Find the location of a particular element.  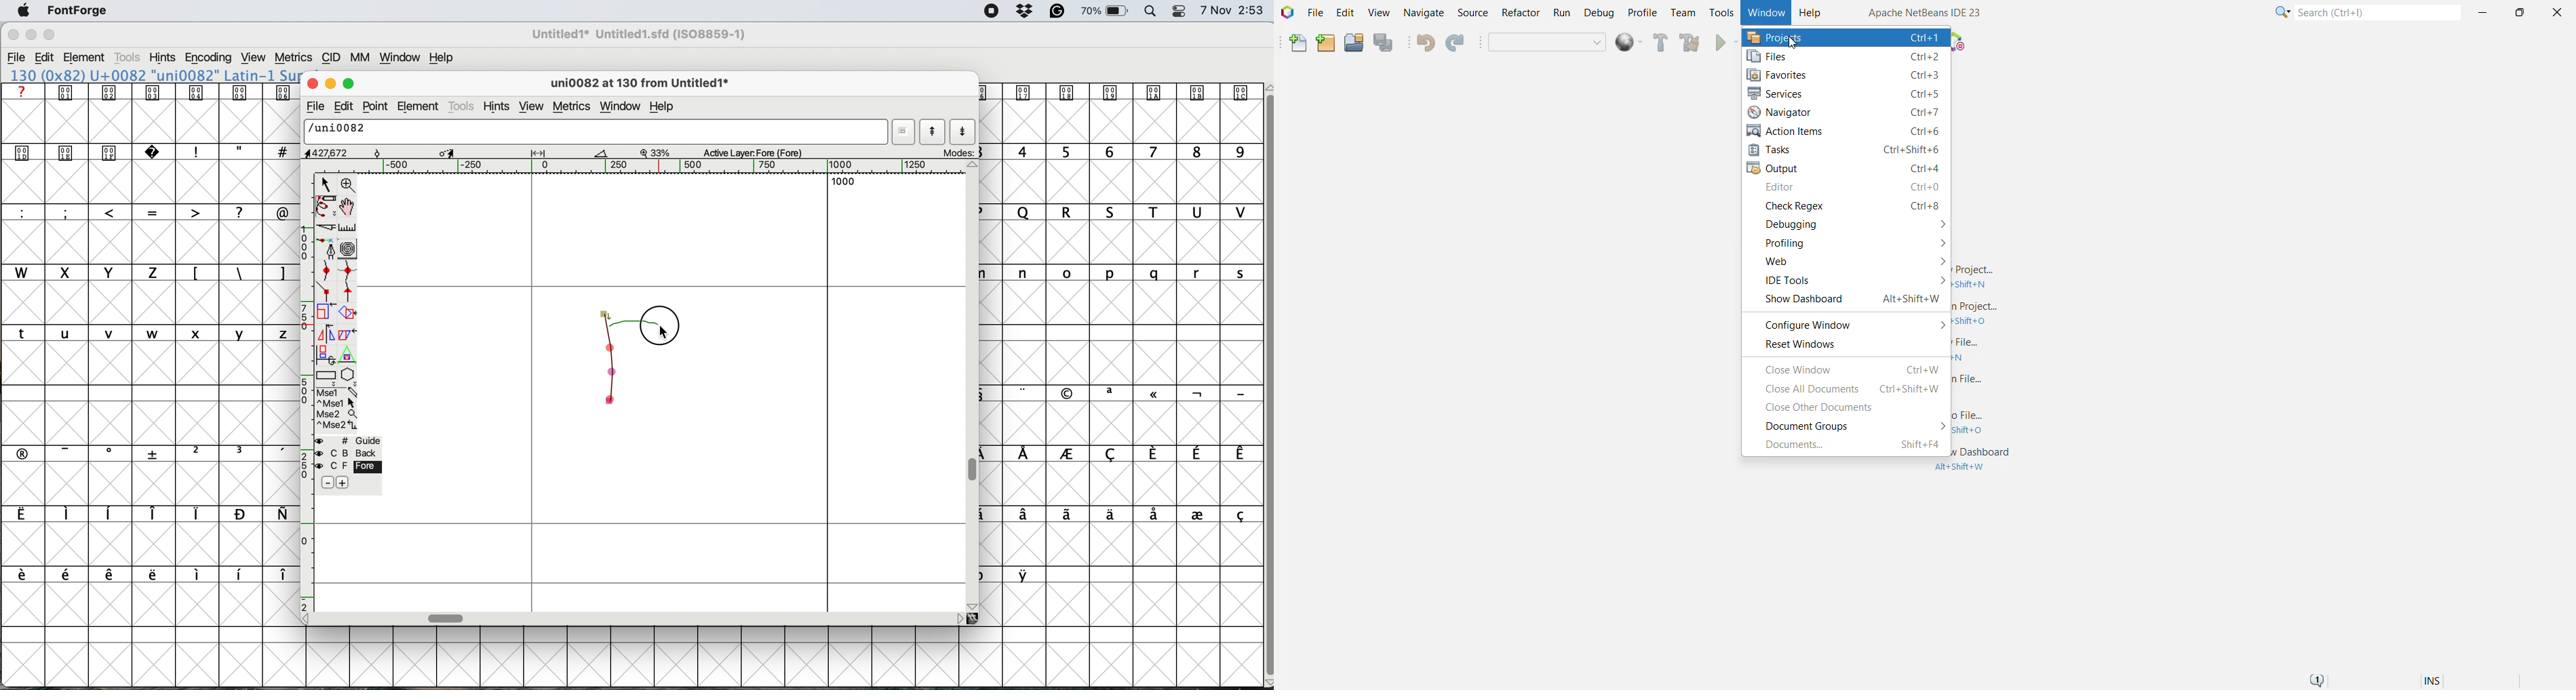

special characters is located at coordinates (1013, 574).